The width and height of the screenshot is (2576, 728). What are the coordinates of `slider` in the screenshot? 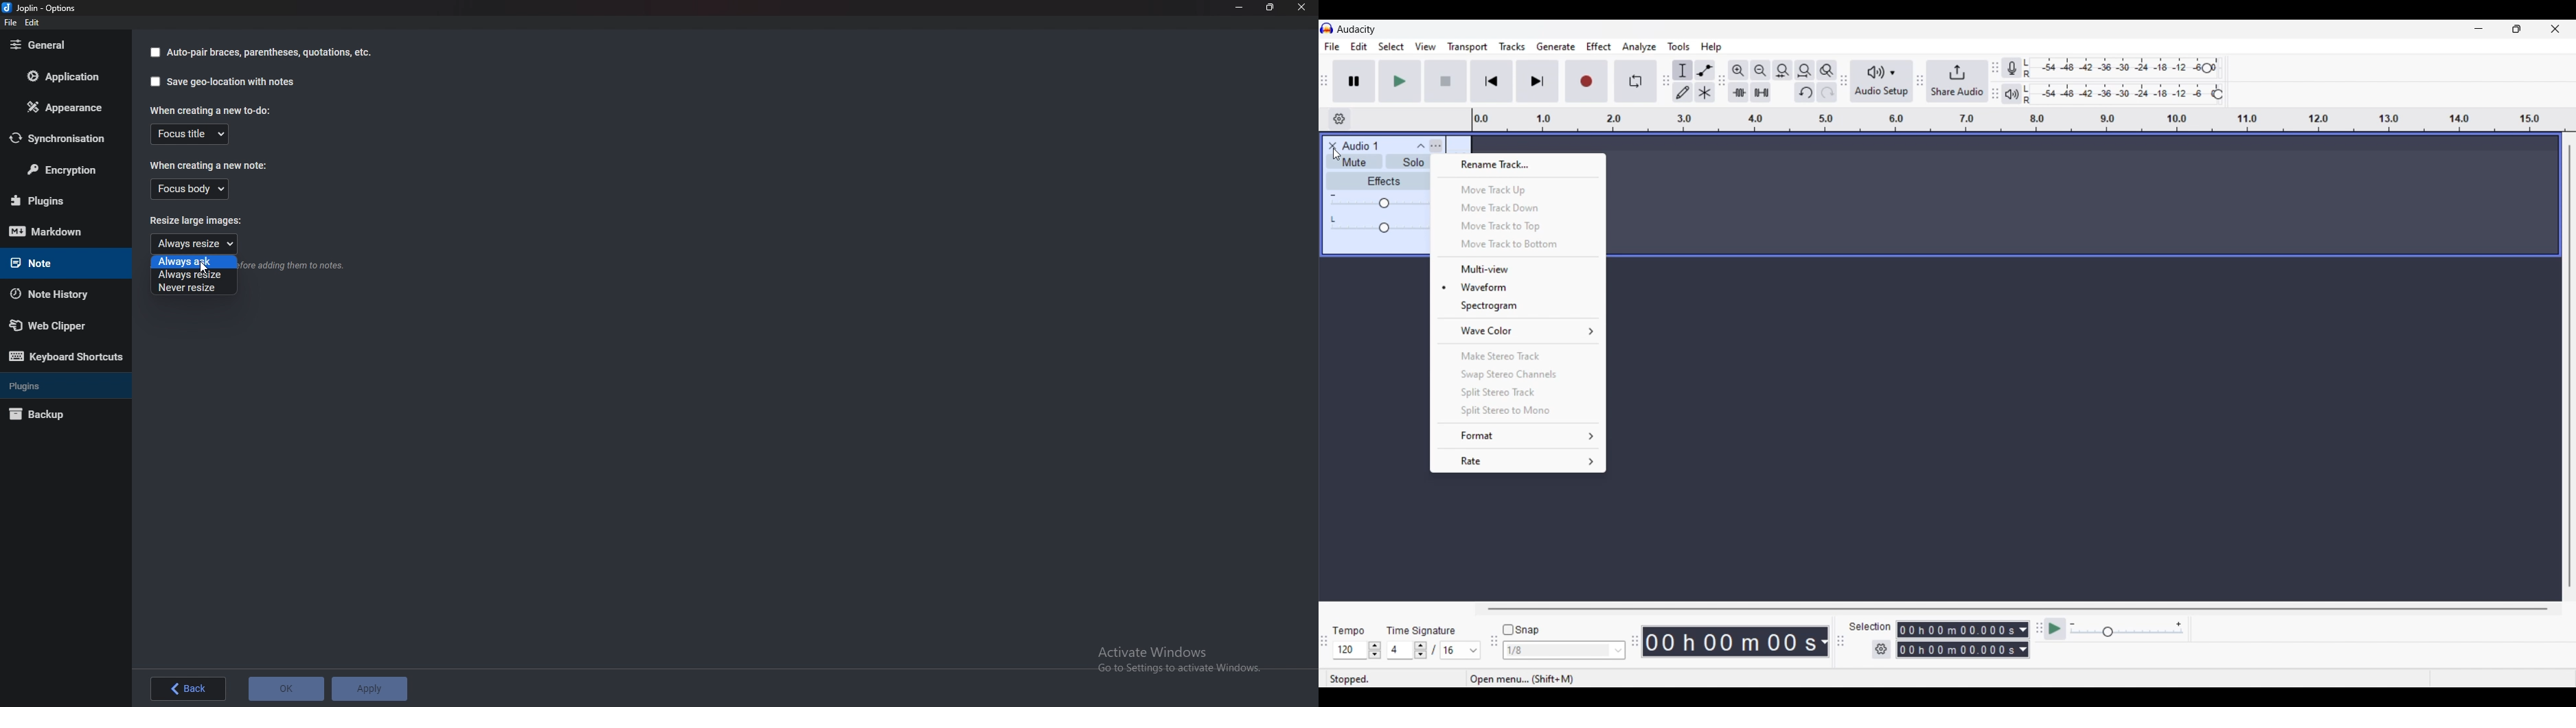 It's located at (1383, 229).